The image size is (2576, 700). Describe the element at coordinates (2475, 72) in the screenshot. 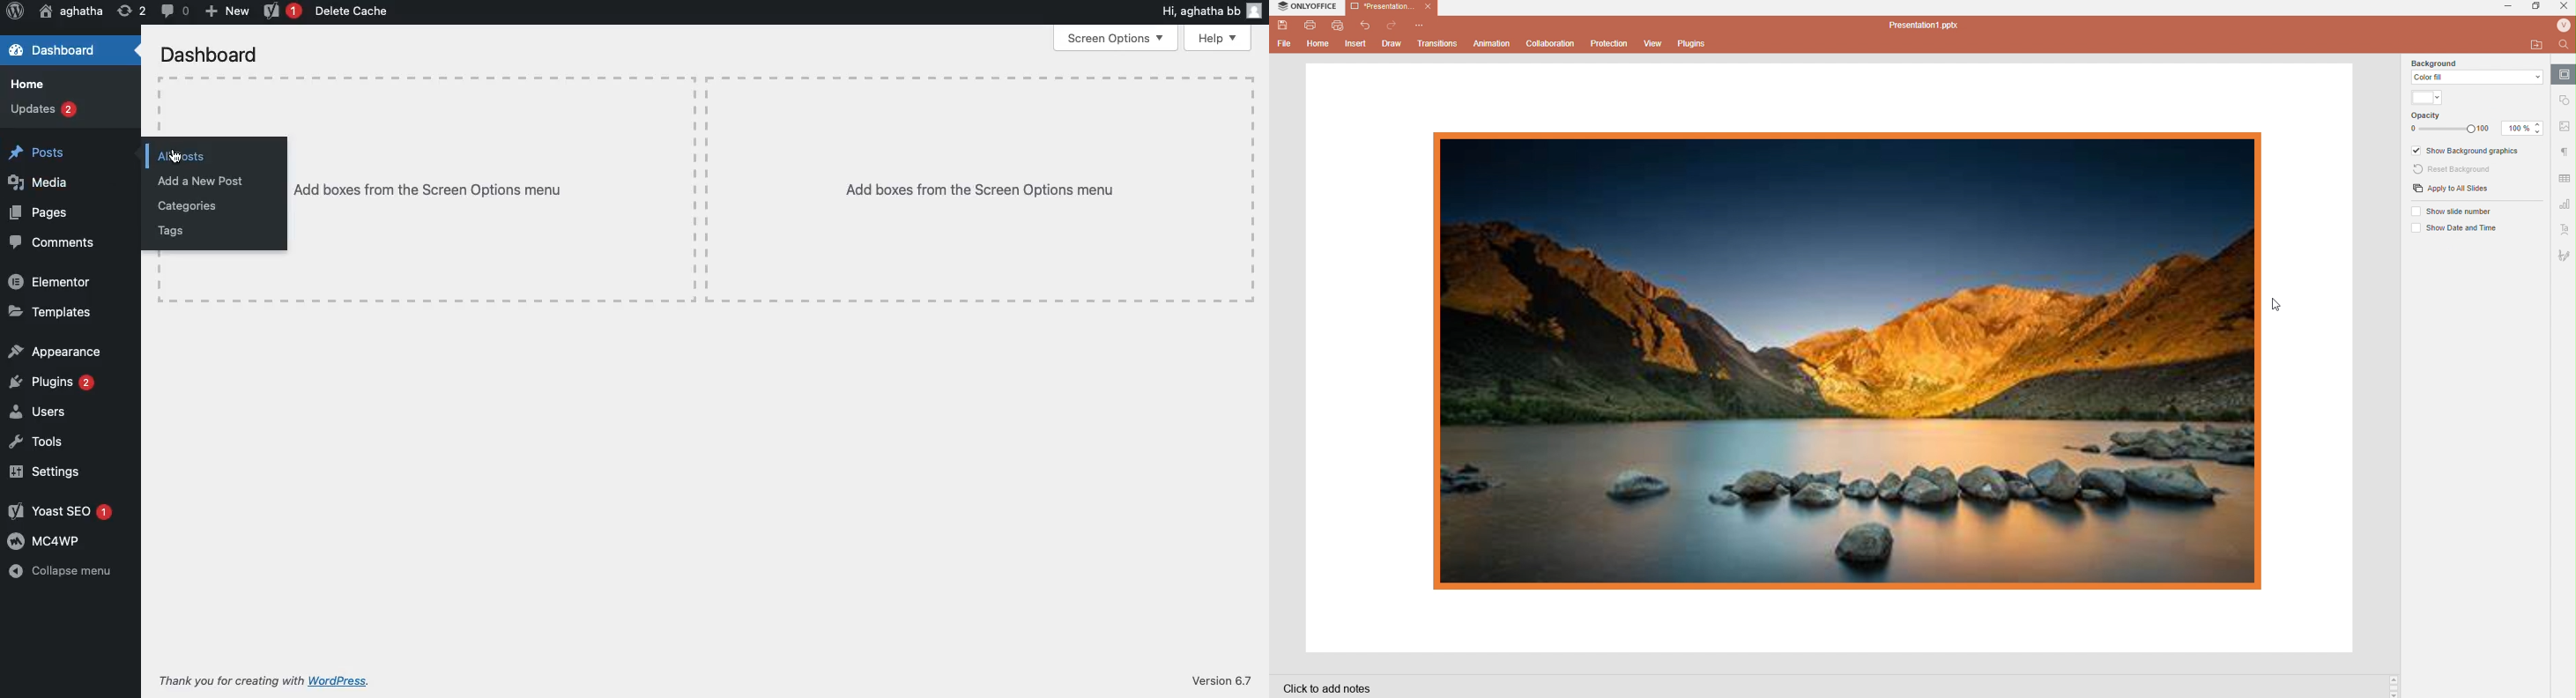

I see `Background` at that location.